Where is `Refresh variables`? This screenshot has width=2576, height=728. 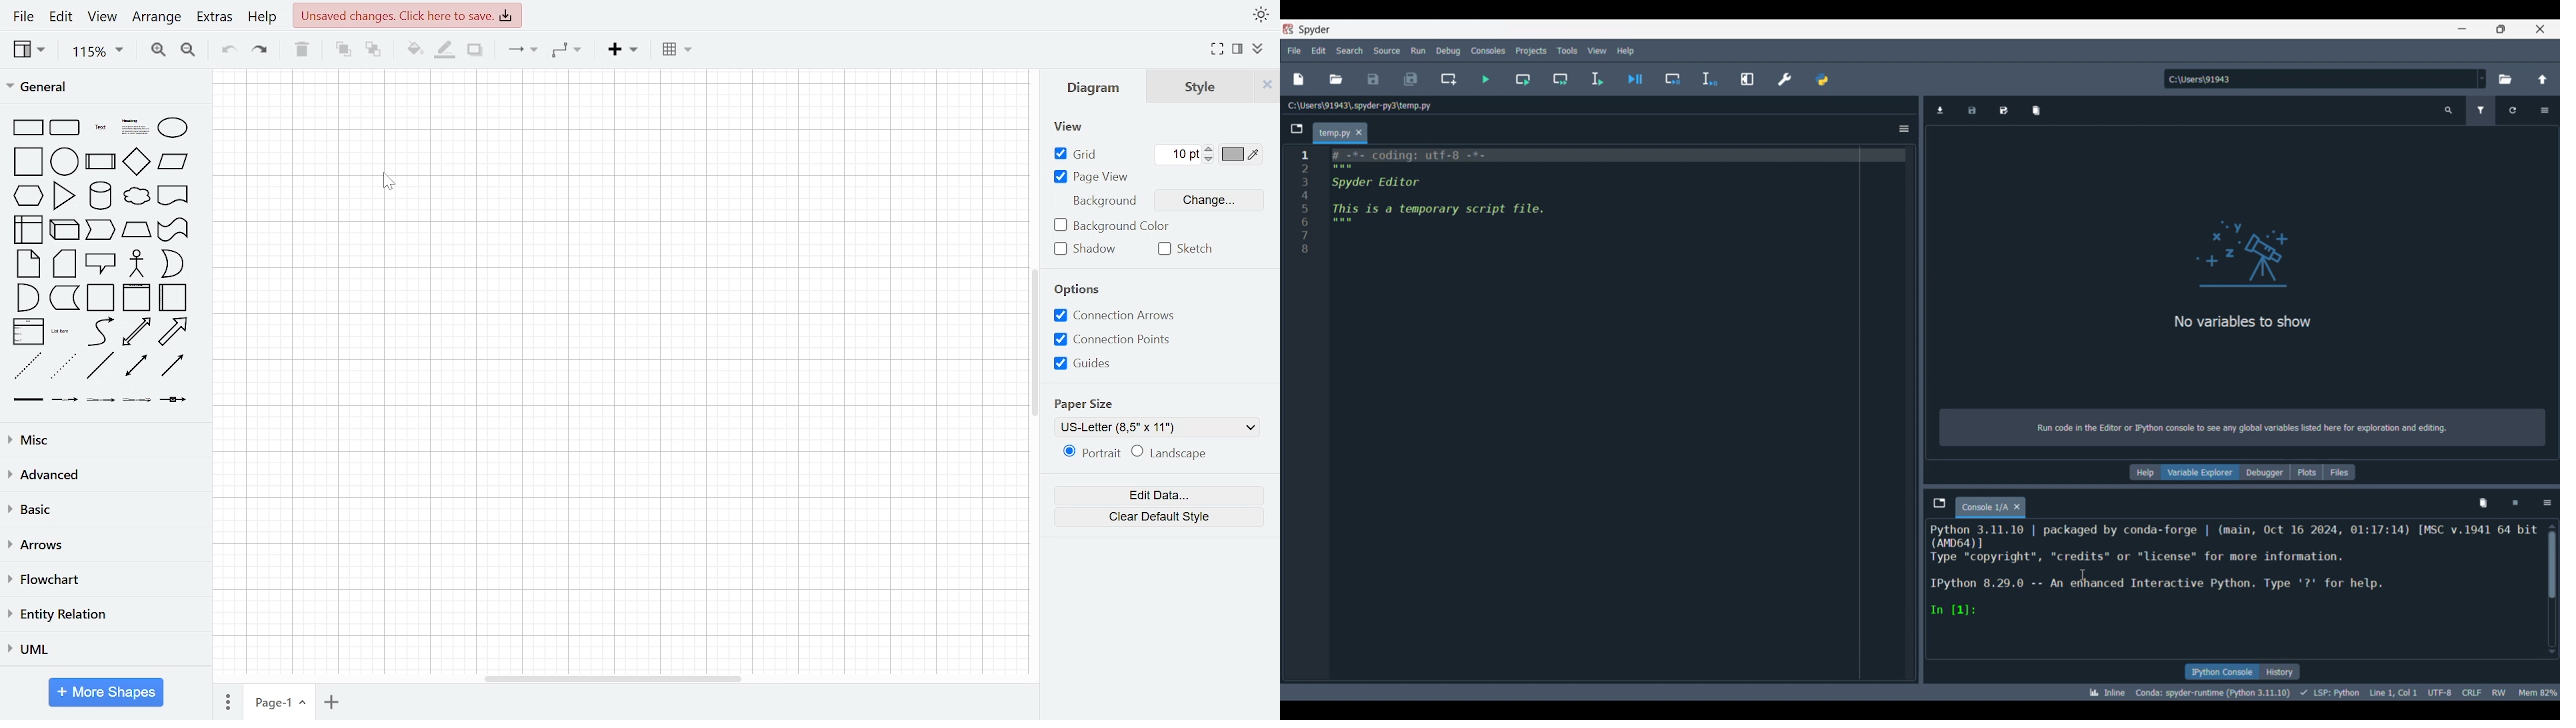
Refresh variables is located at coordinates (2512, 111).